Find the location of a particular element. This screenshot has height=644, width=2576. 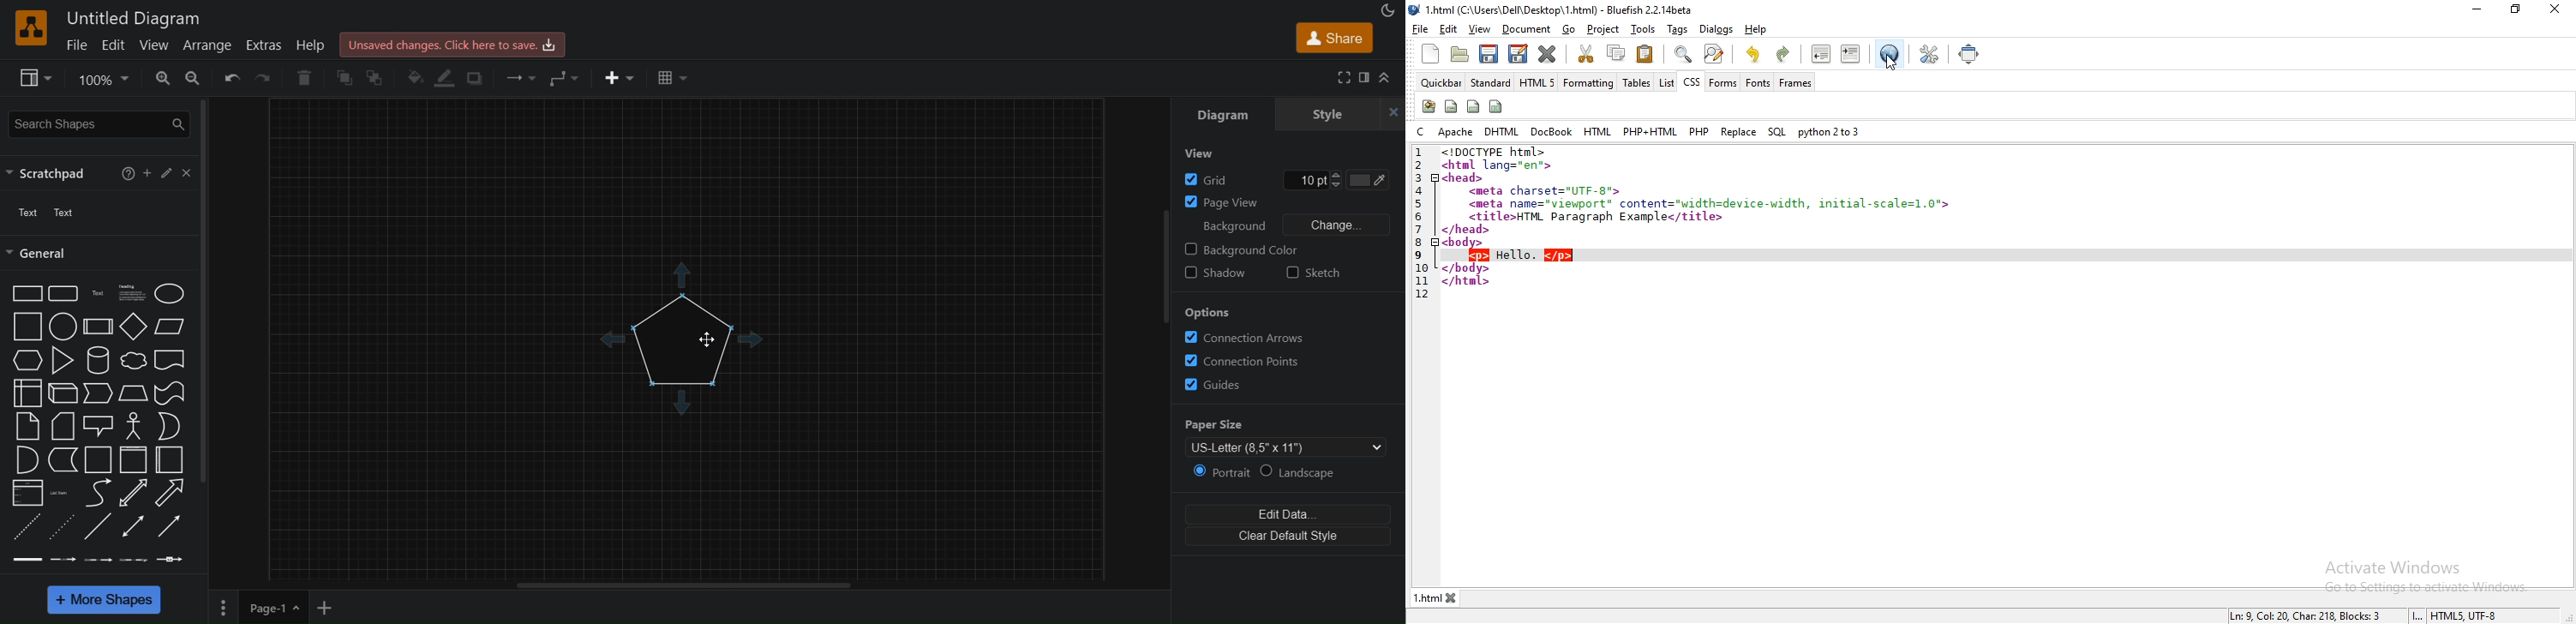

Sqaure is located at coordinates (28, 327).